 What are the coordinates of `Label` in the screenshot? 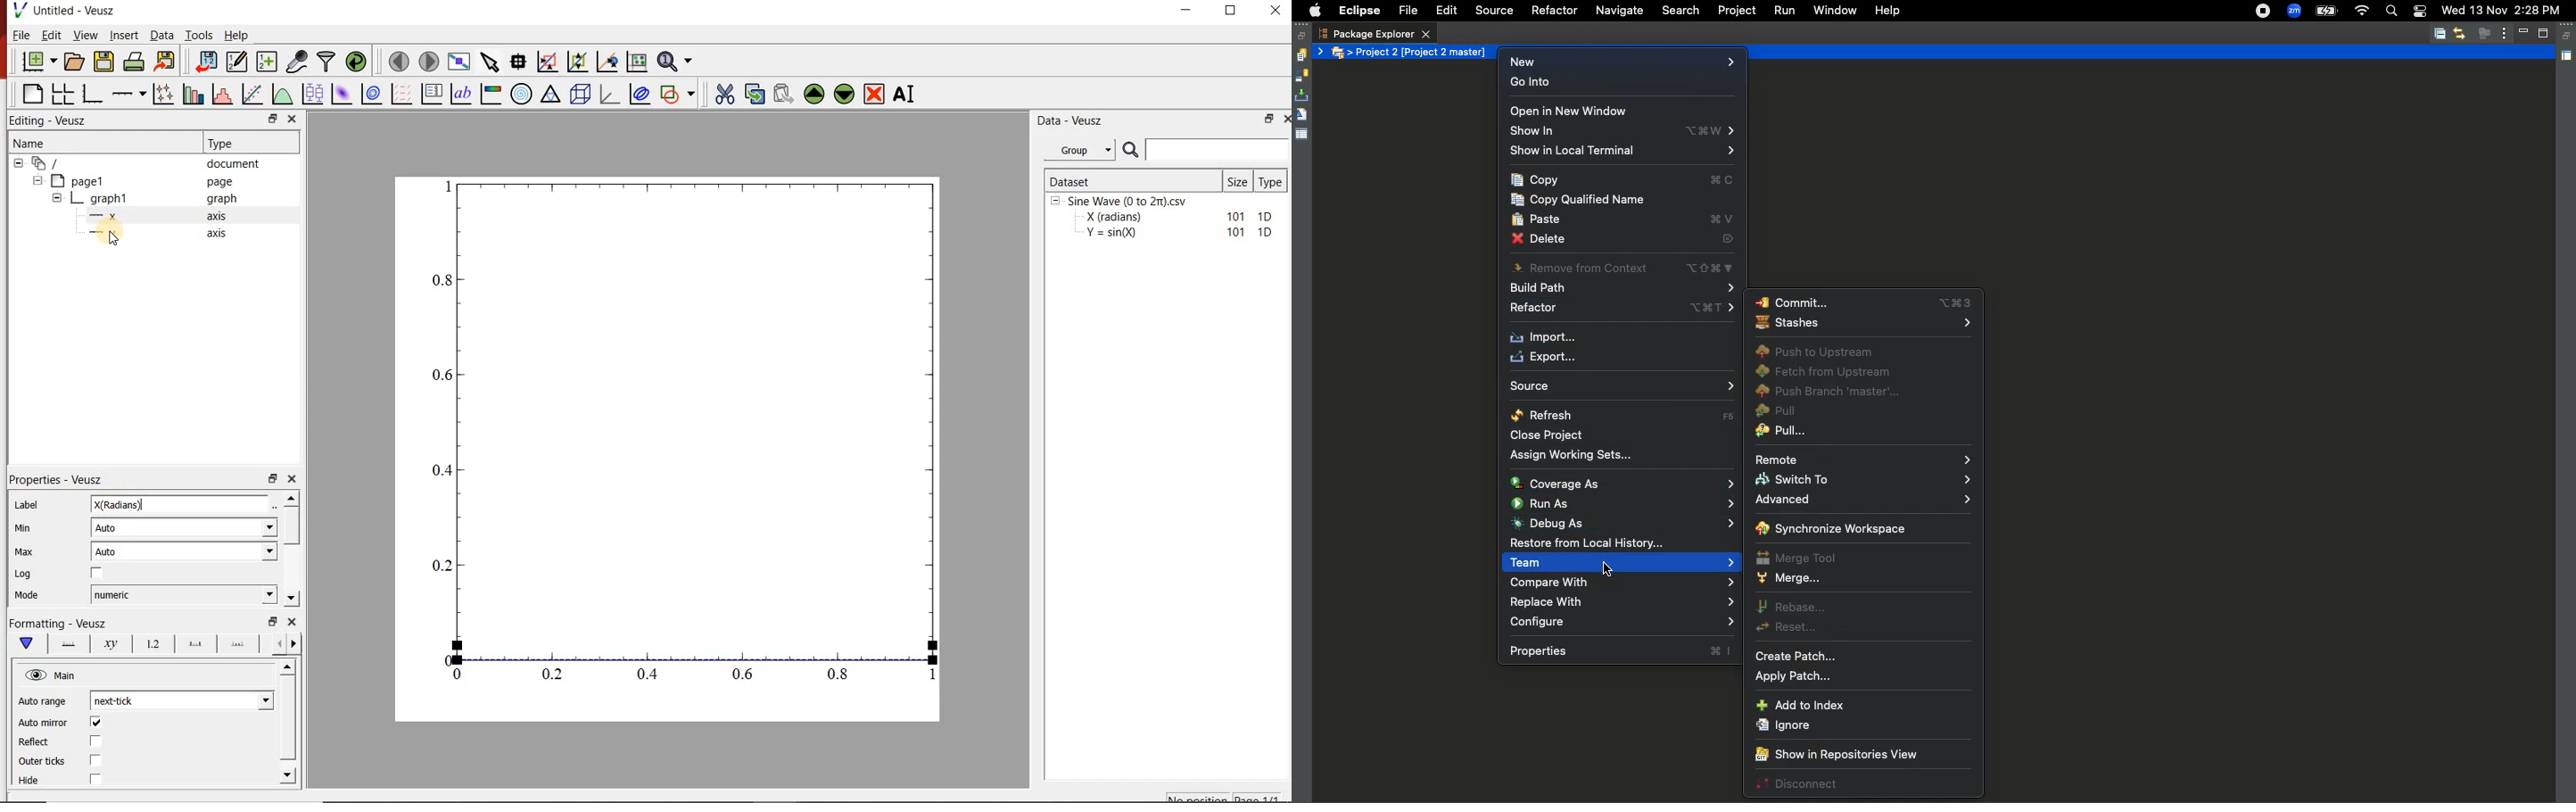 It's located at (27, 505).